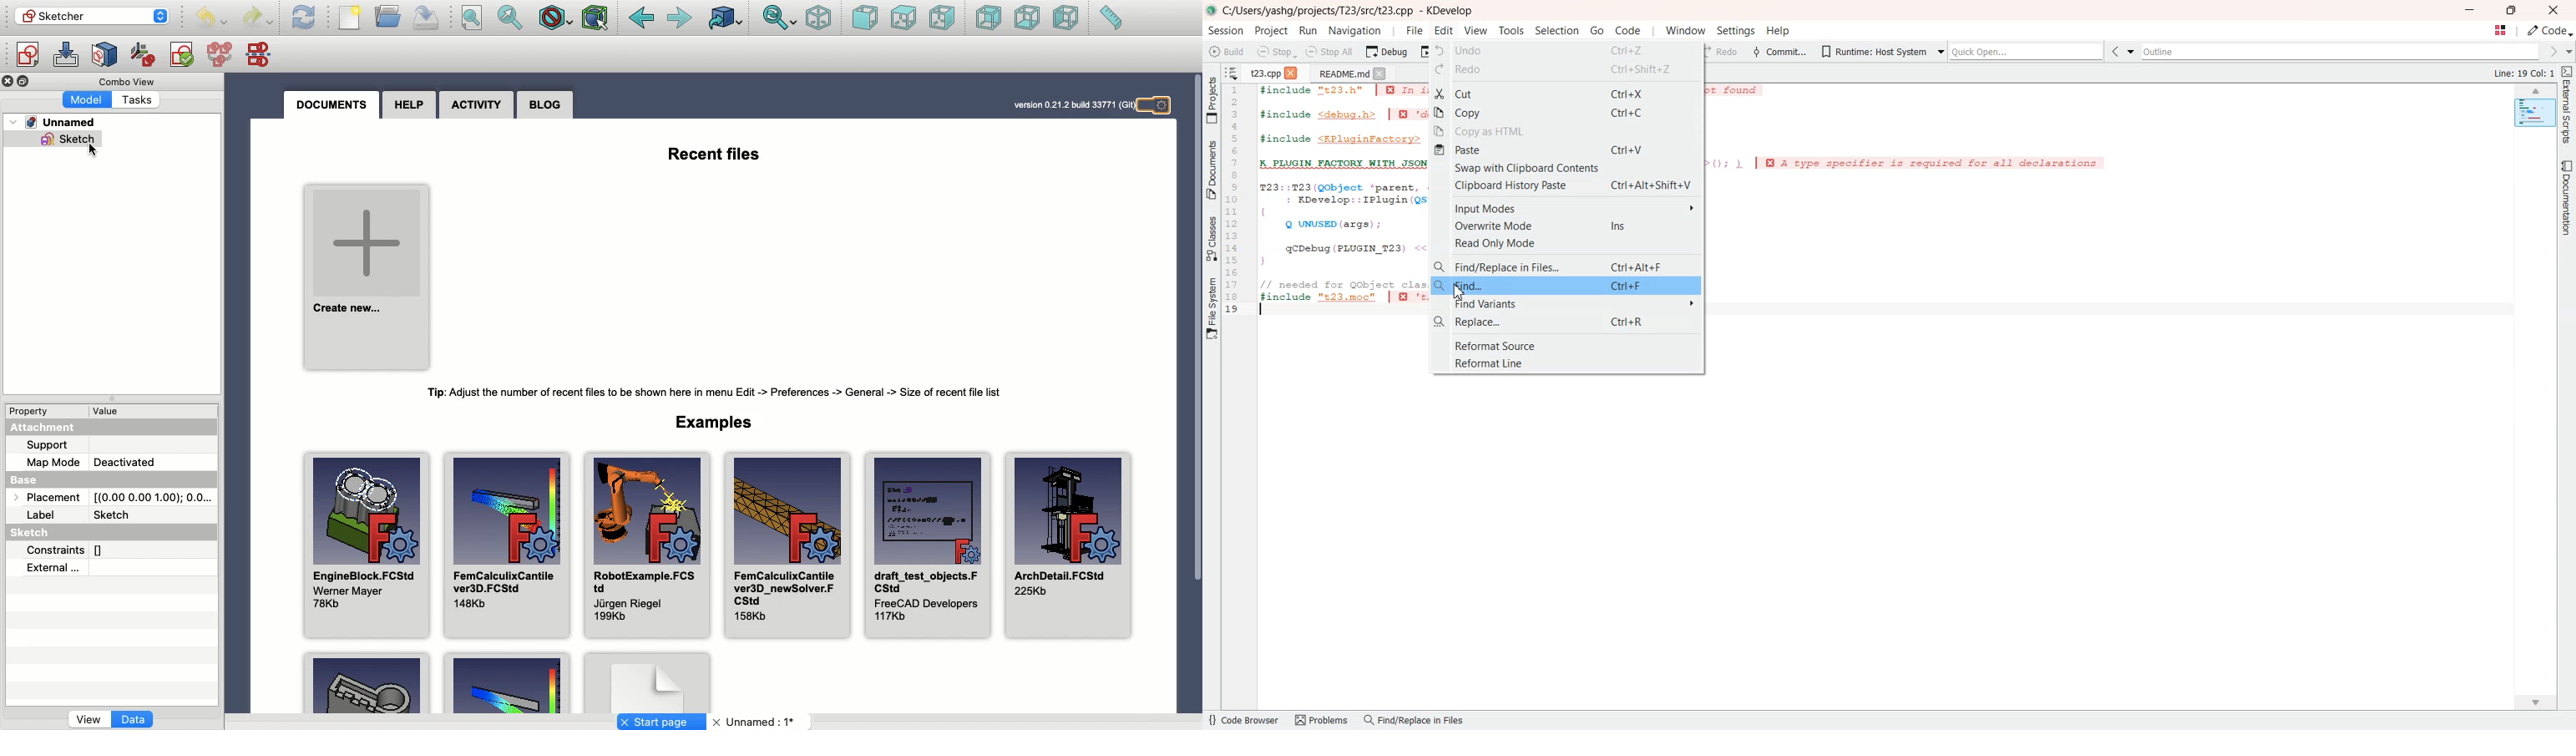 The width and height of the screenshot is (2576, 756). What do you see at coordinates (1069, 548) in the screenshot?
I see `ArchDetail` at bounding box center [1069, 548].